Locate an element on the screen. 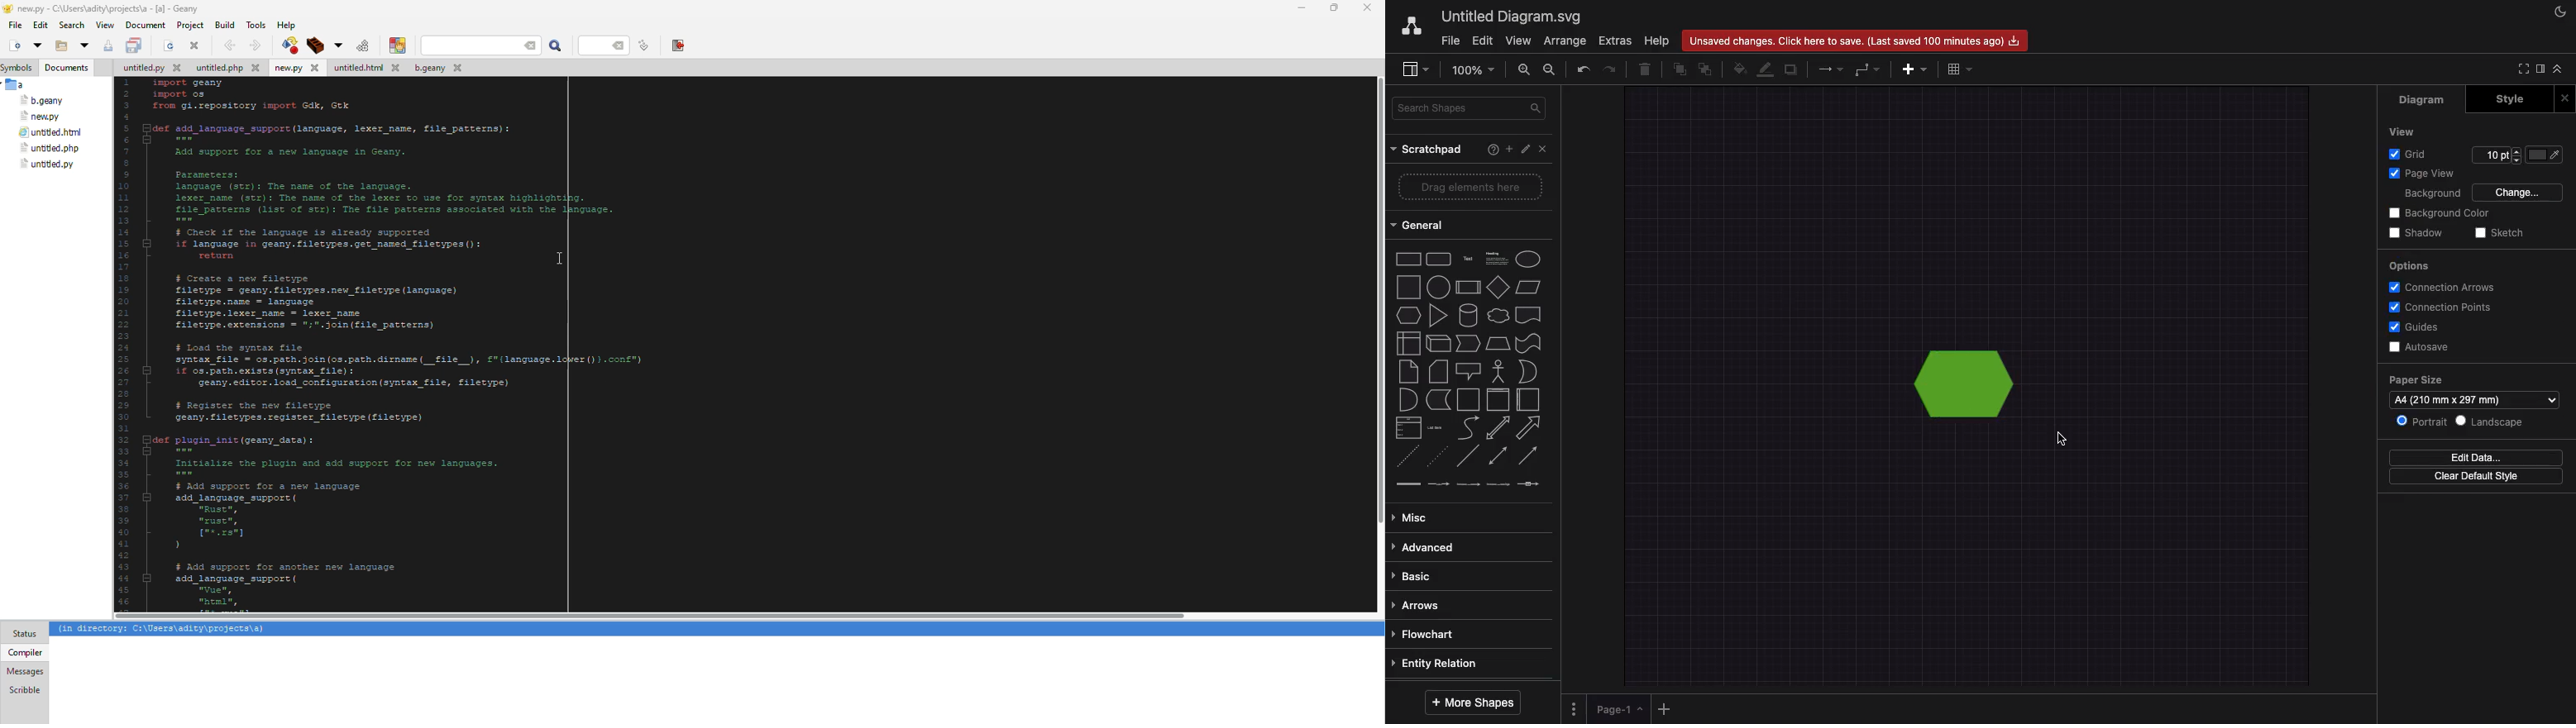 The width and height of the screenshot is (2576, 728). Add is located at coordinates (1665, 709).